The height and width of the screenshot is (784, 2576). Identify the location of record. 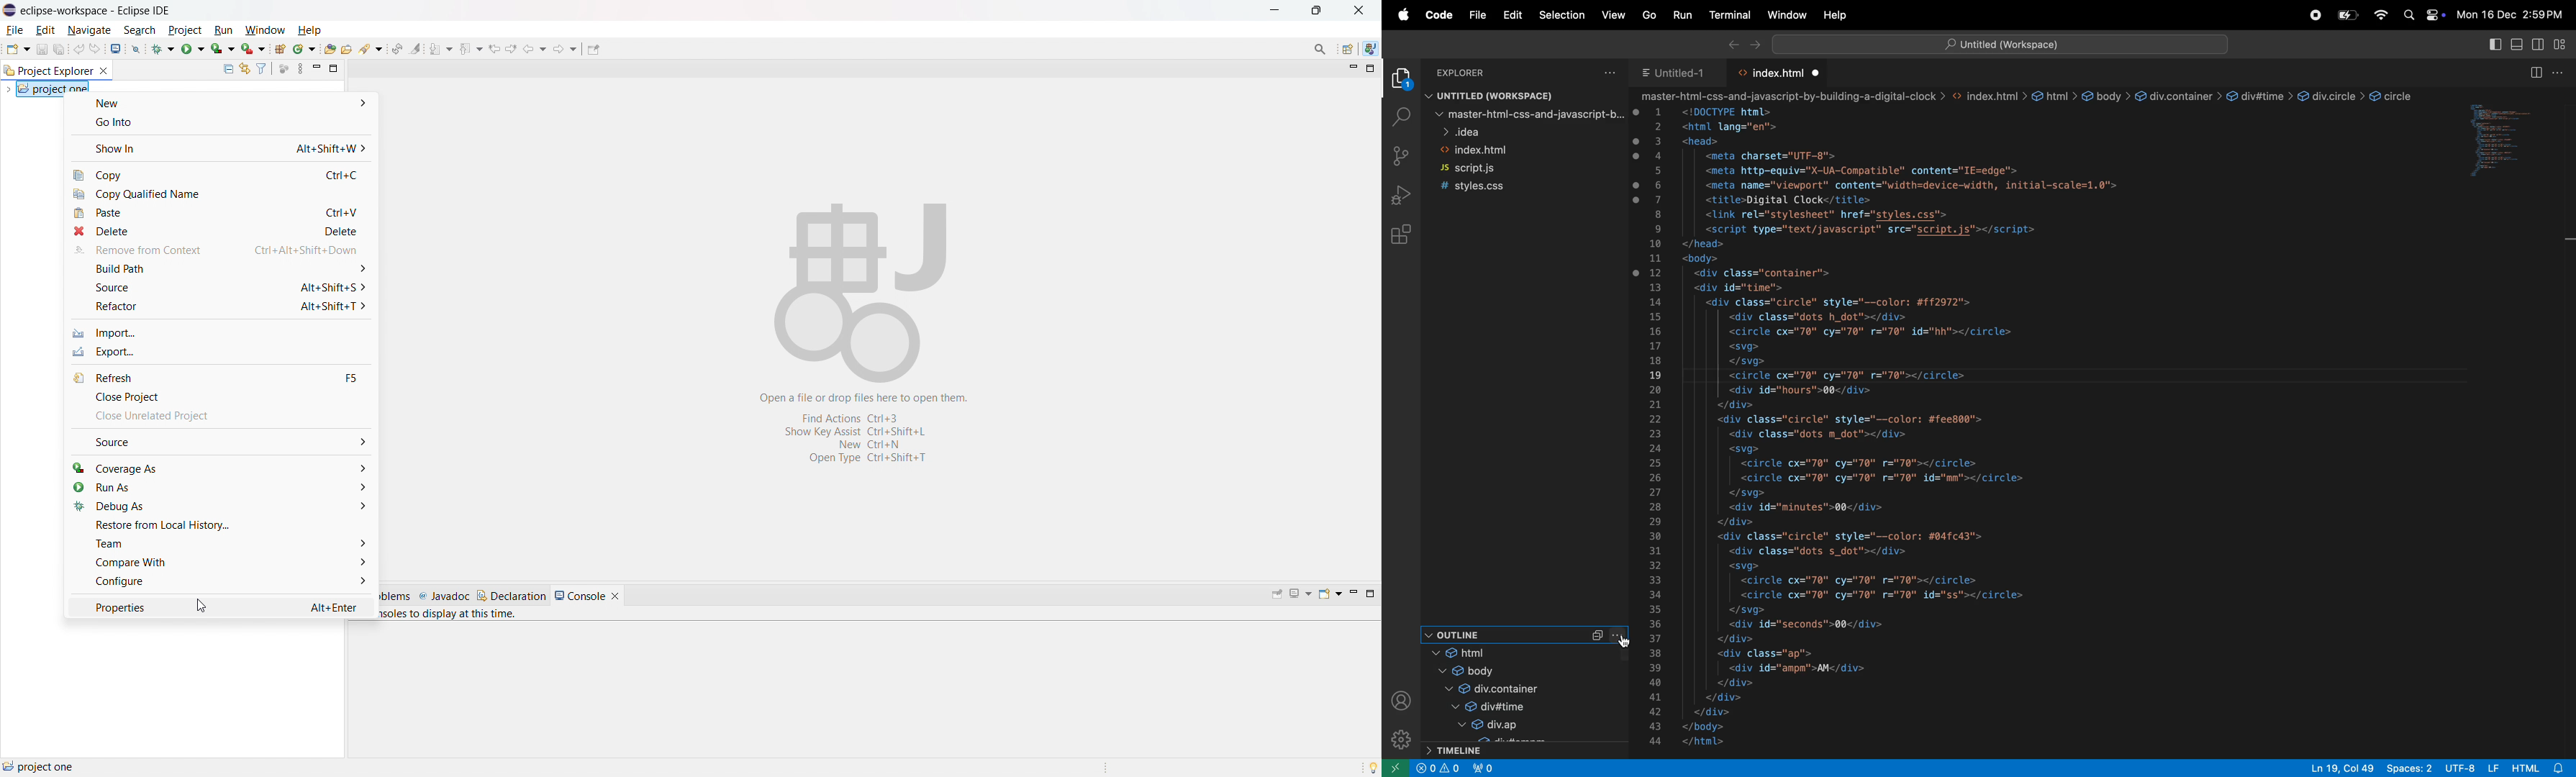
(2312, 15).